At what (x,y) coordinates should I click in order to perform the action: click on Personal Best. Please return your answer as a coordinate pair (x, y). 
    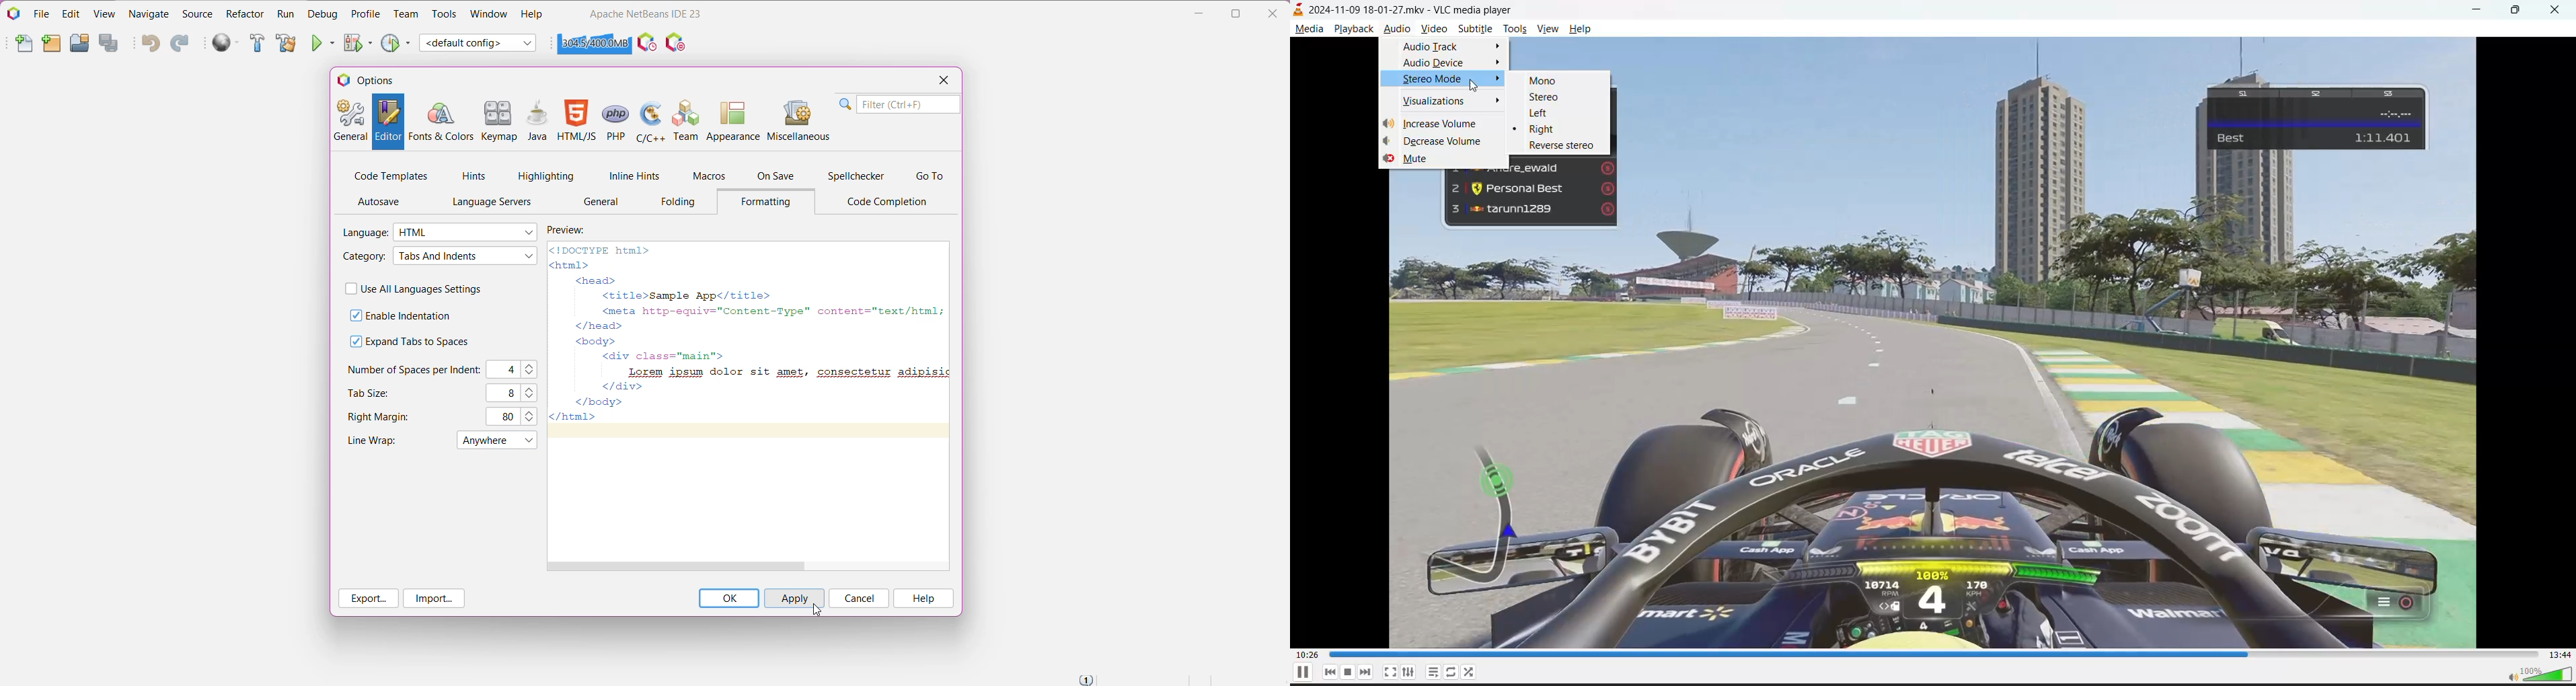
    Looking at the image, I should click on (1532, 187).